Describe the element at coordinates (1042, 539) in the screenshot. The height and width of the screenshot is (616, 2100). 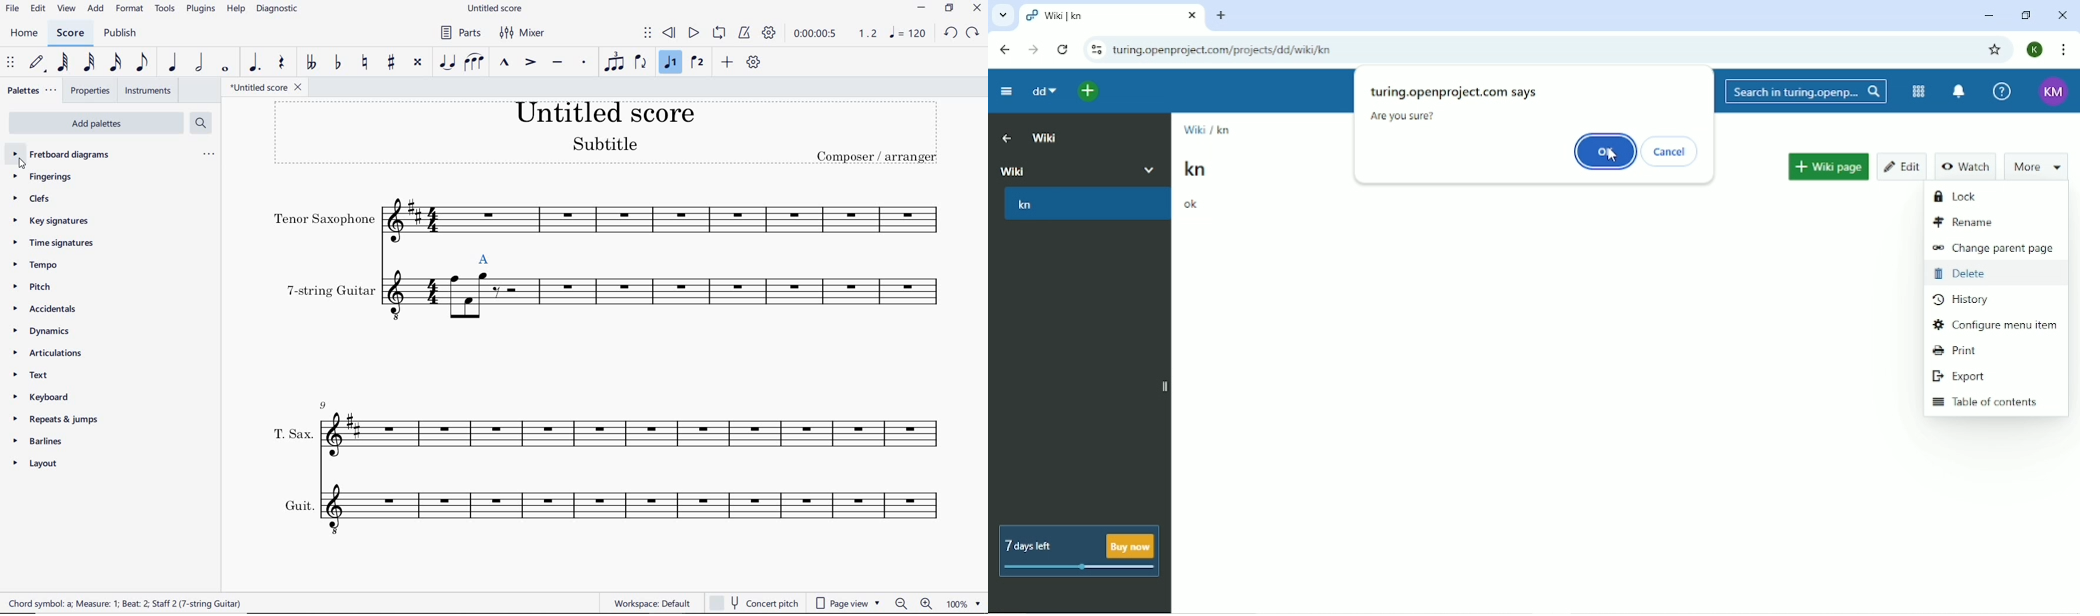
I see `7 days left` at that location.